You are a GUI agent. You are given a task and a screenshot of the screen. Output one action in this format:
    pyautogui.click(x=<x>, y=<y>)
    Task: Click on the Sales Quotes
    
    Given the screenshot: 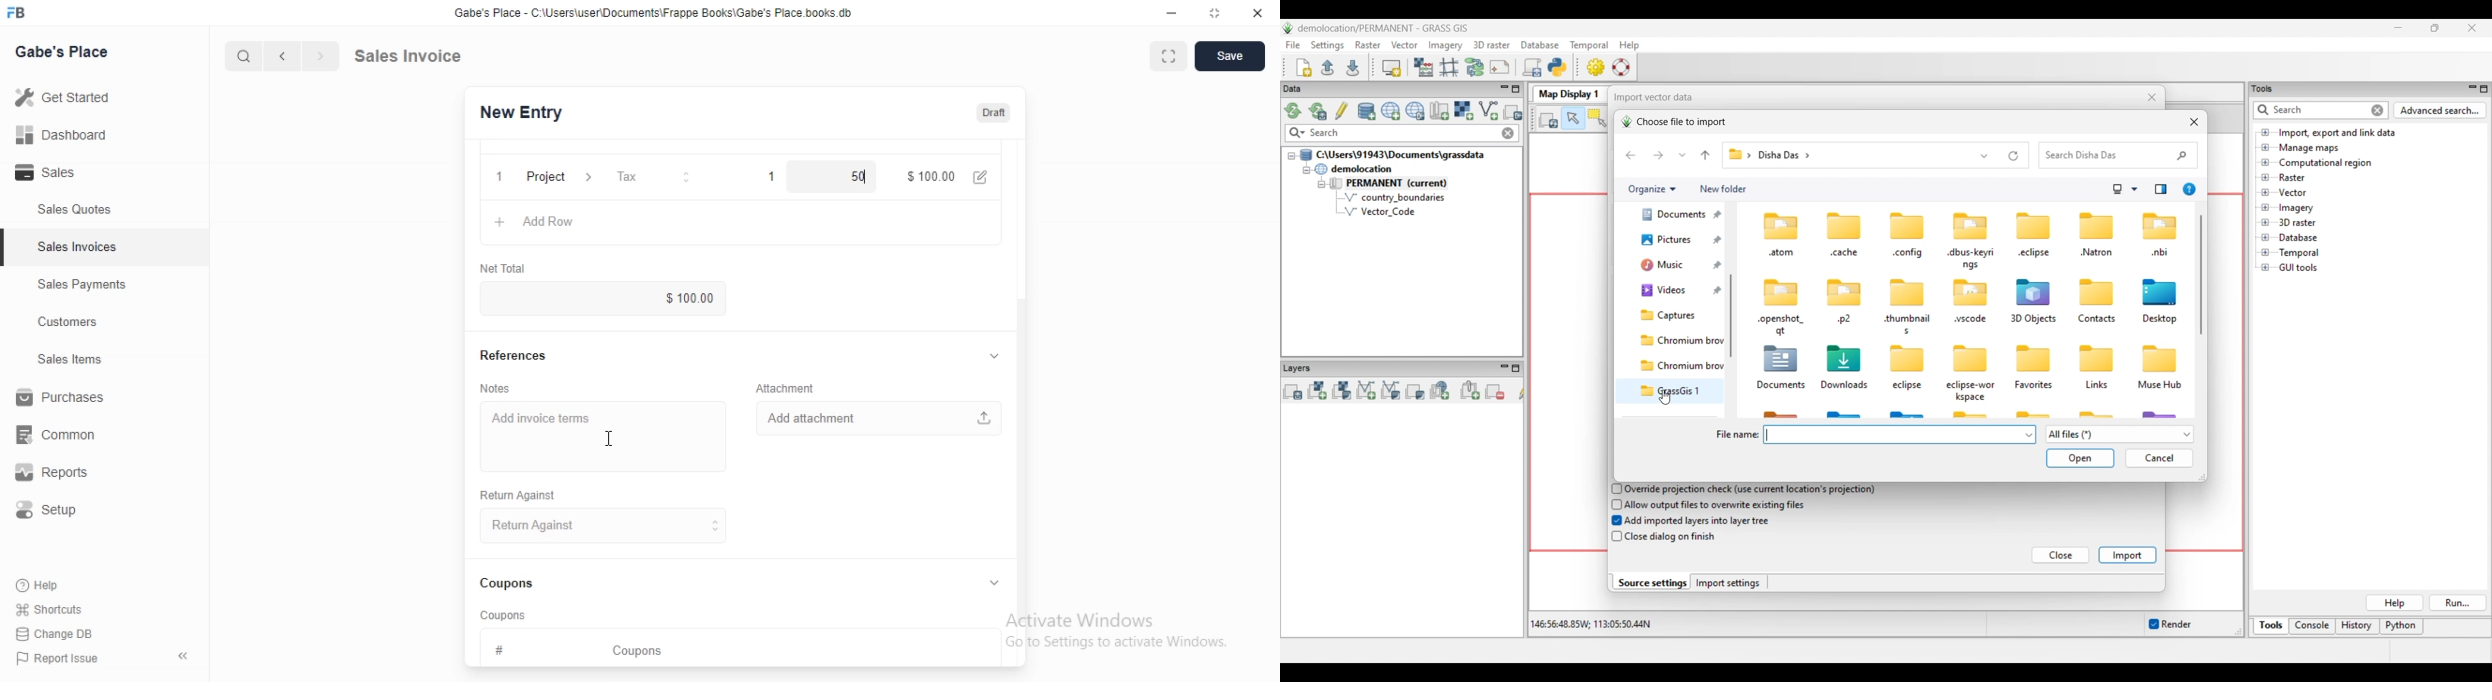 What is the action you would take?
    pyautogui.click(x=64, y=210)
    